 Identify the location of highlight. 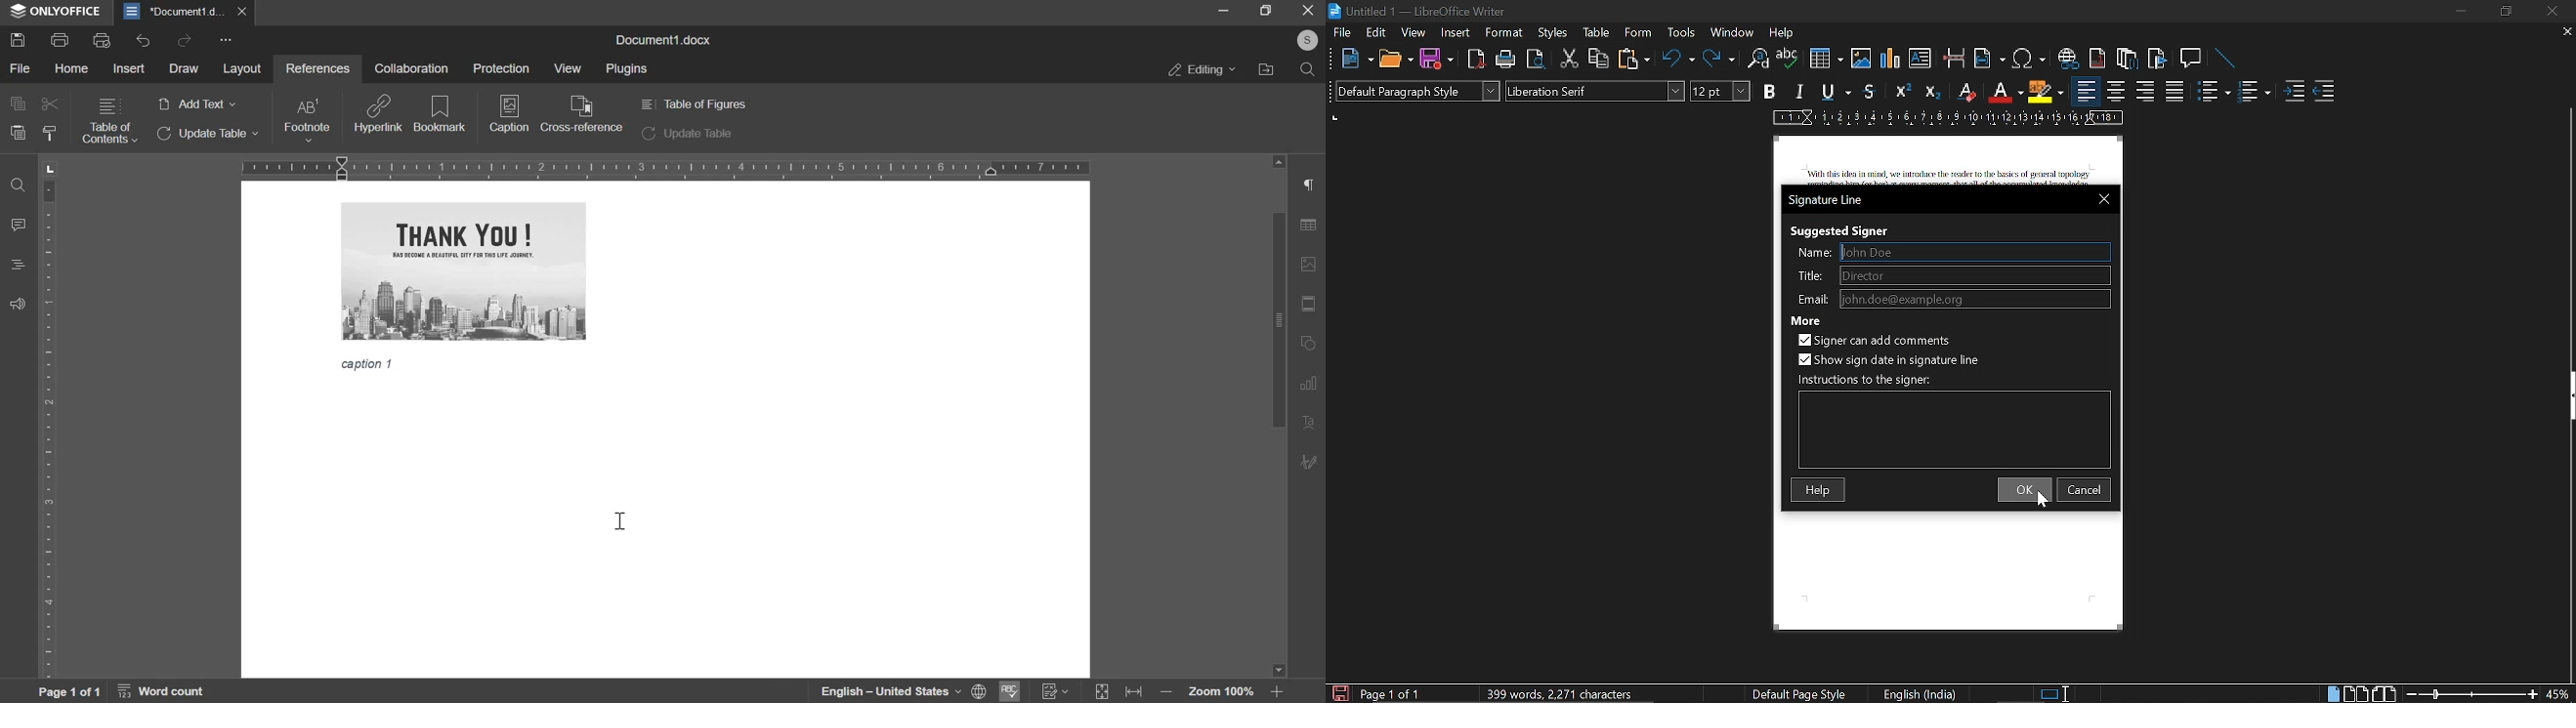
(2046, 92).